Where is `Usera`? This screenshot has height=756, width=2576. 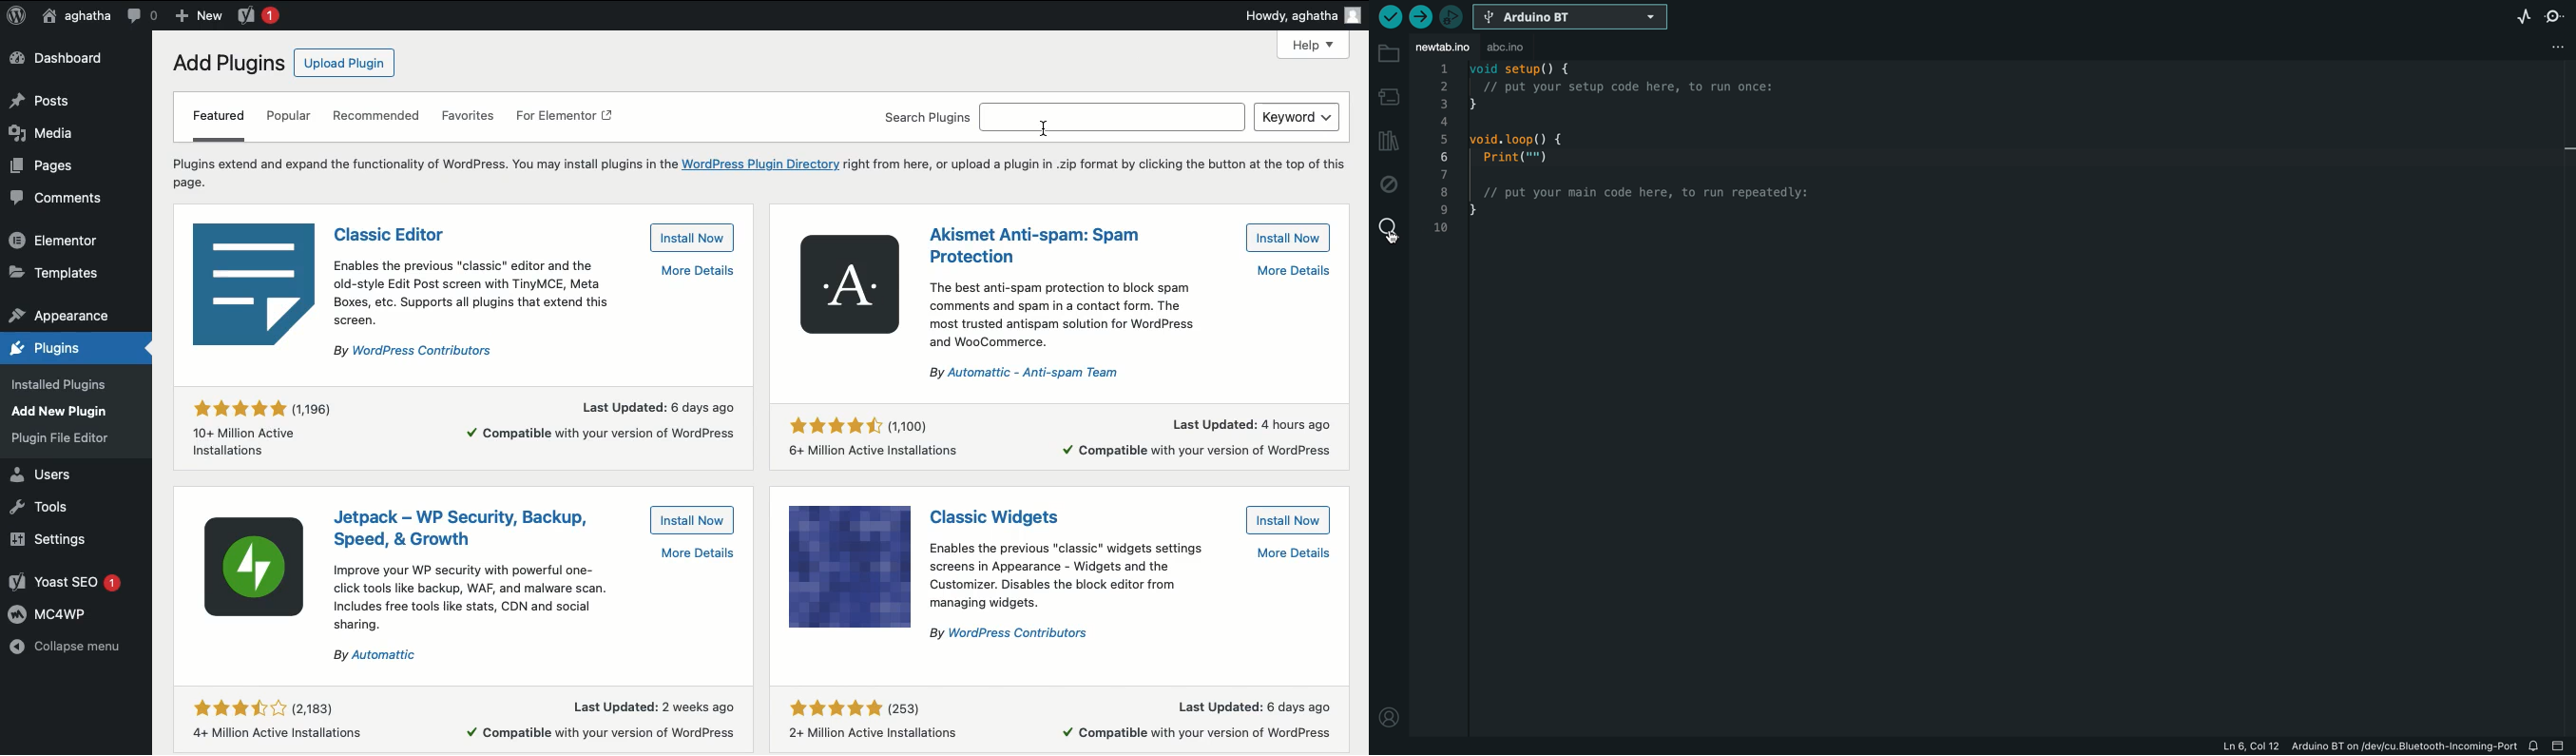 Usera is located at coordinates (76, 17).